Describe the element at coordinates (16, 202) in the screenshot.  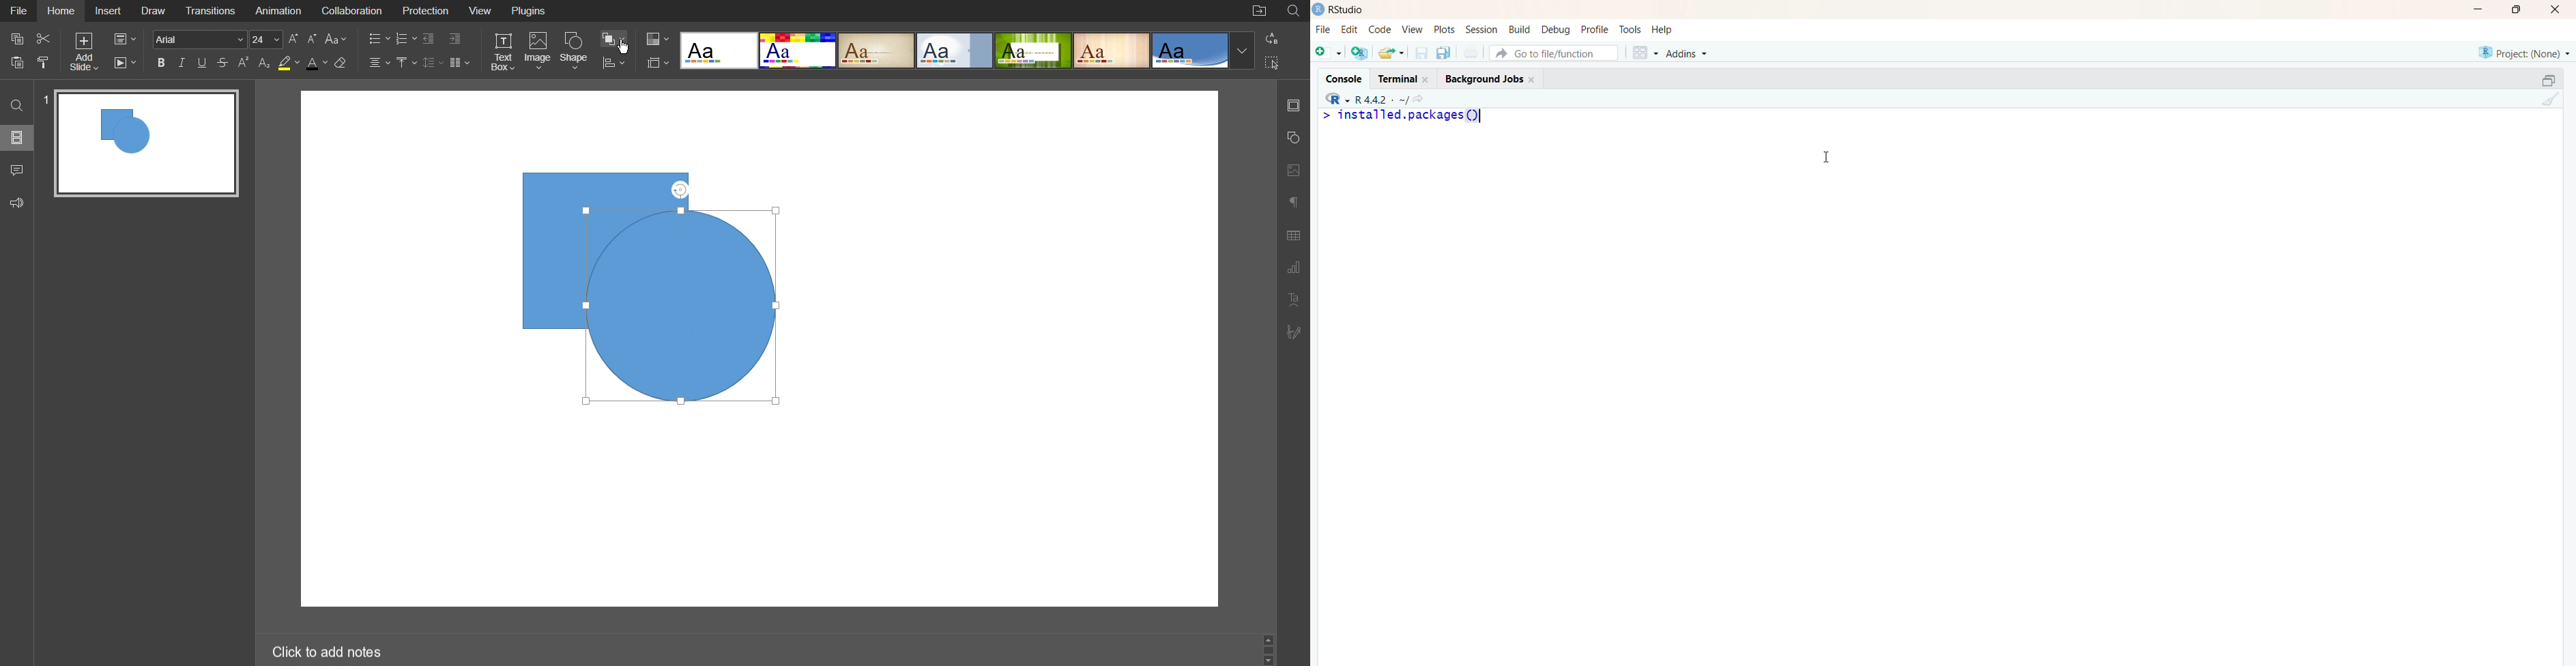
I see `Feedback and Support` at that location.